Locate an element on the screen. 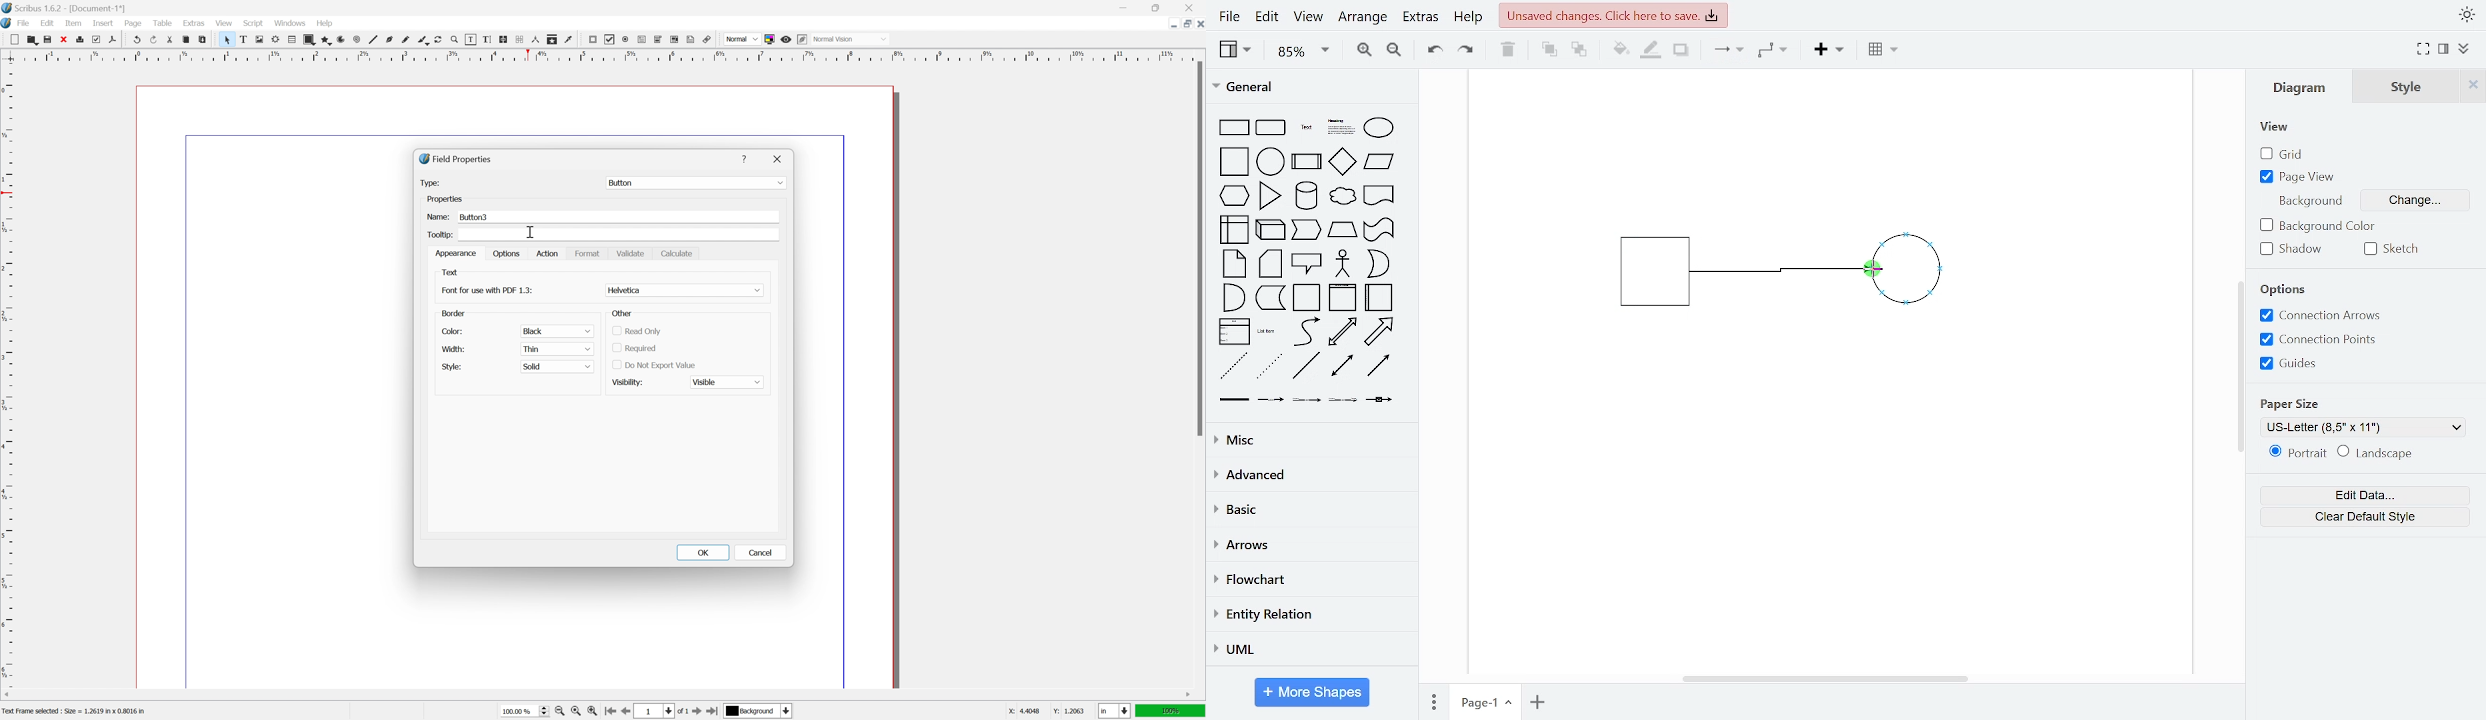 Image resolution: width=2492 pixels, height=728 pixels. pdf checkbox is located at coordinates (610, 39).